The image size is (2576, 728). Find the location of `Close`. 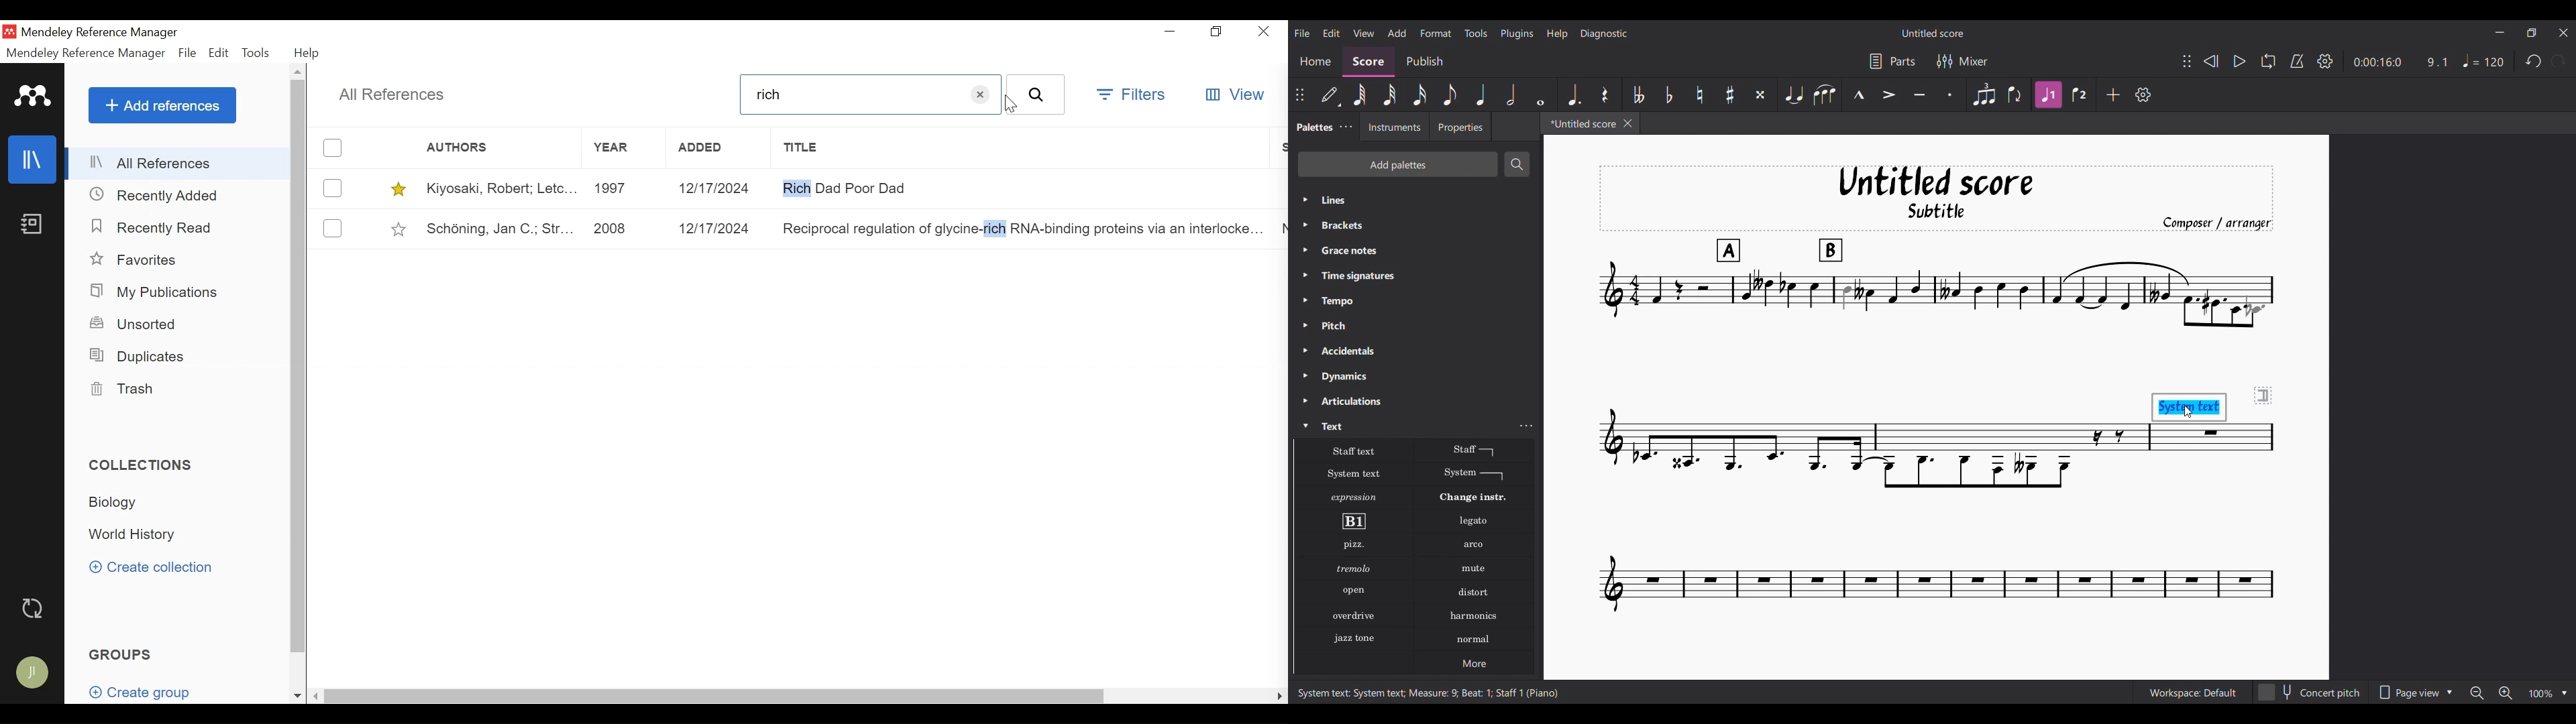

Close is located at coordinates (1263, 31).